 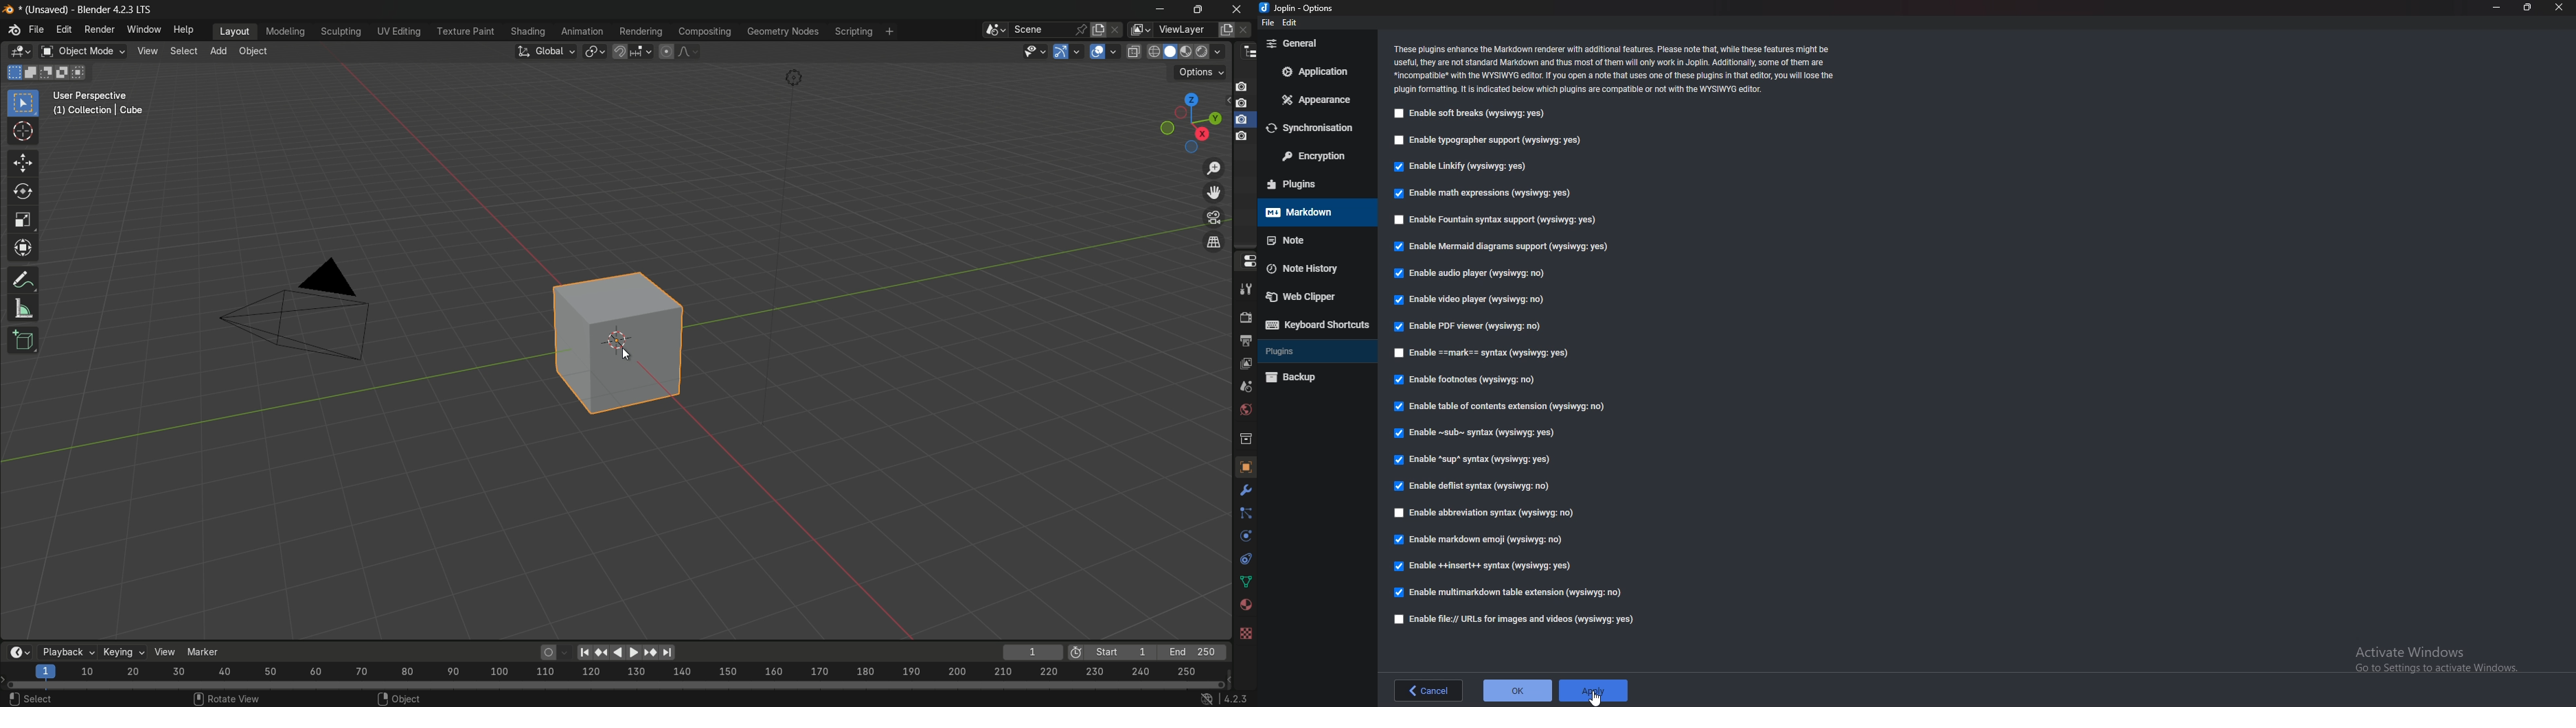 What do you see at coordinates (1465, 327) in the screenshot?
I see `Enable P D F viewer` at bounding box center [1465, 327].